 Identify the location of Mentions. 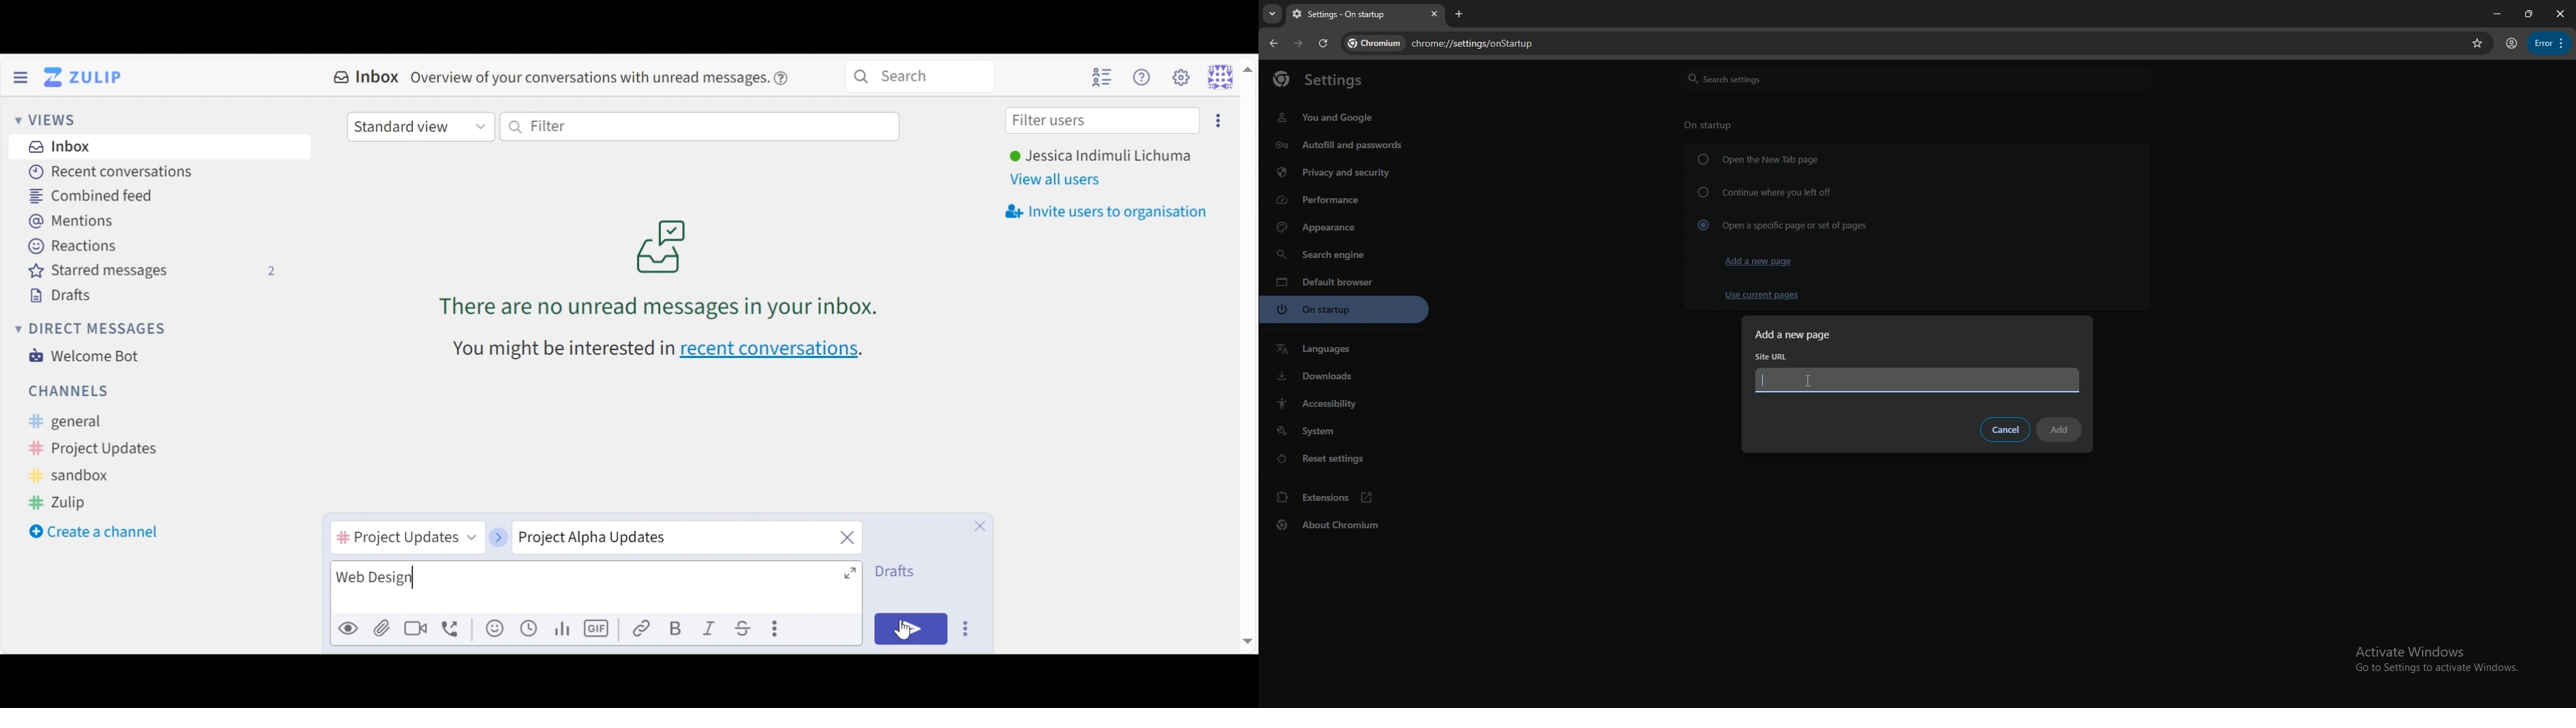
(72, 220).